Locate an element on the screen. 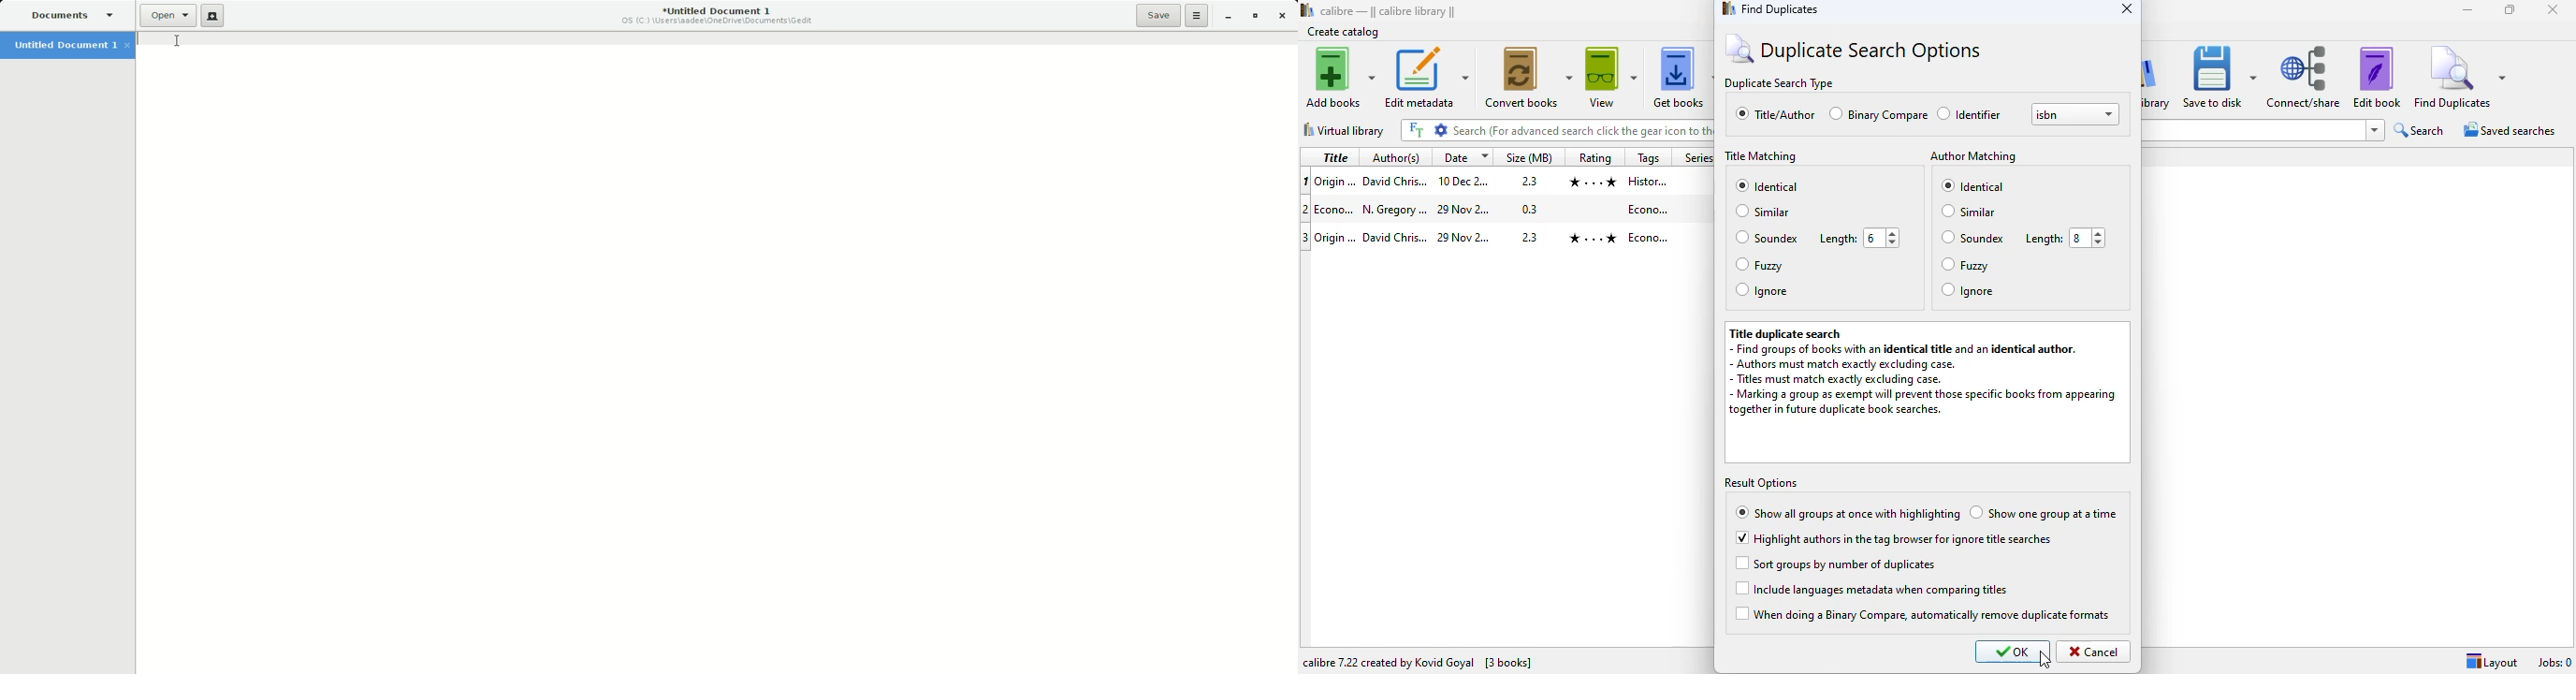 This screenshot has height=700, width=2576. view is located at coordinates (1610, 77).